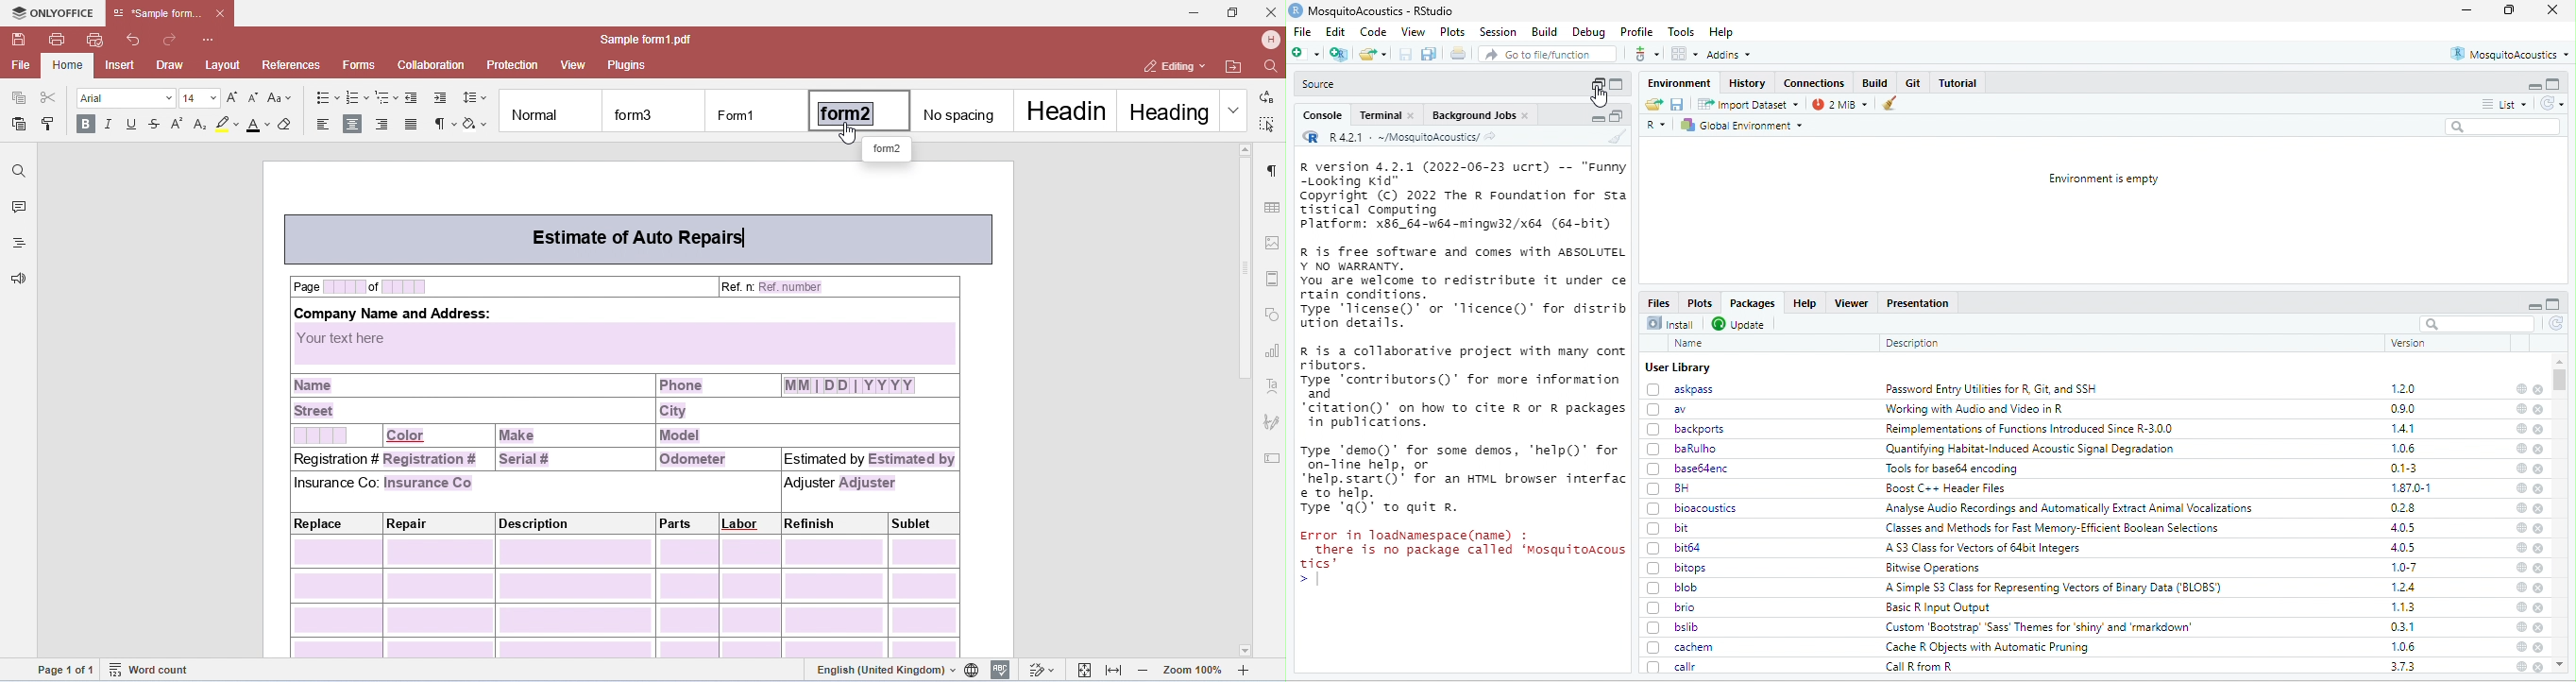 The width and height of the screenshot is (2576, 700). What do you see at coordinates (1678, 104) in the screenshot?
I see `Save` at bounding box center [1678, 104].